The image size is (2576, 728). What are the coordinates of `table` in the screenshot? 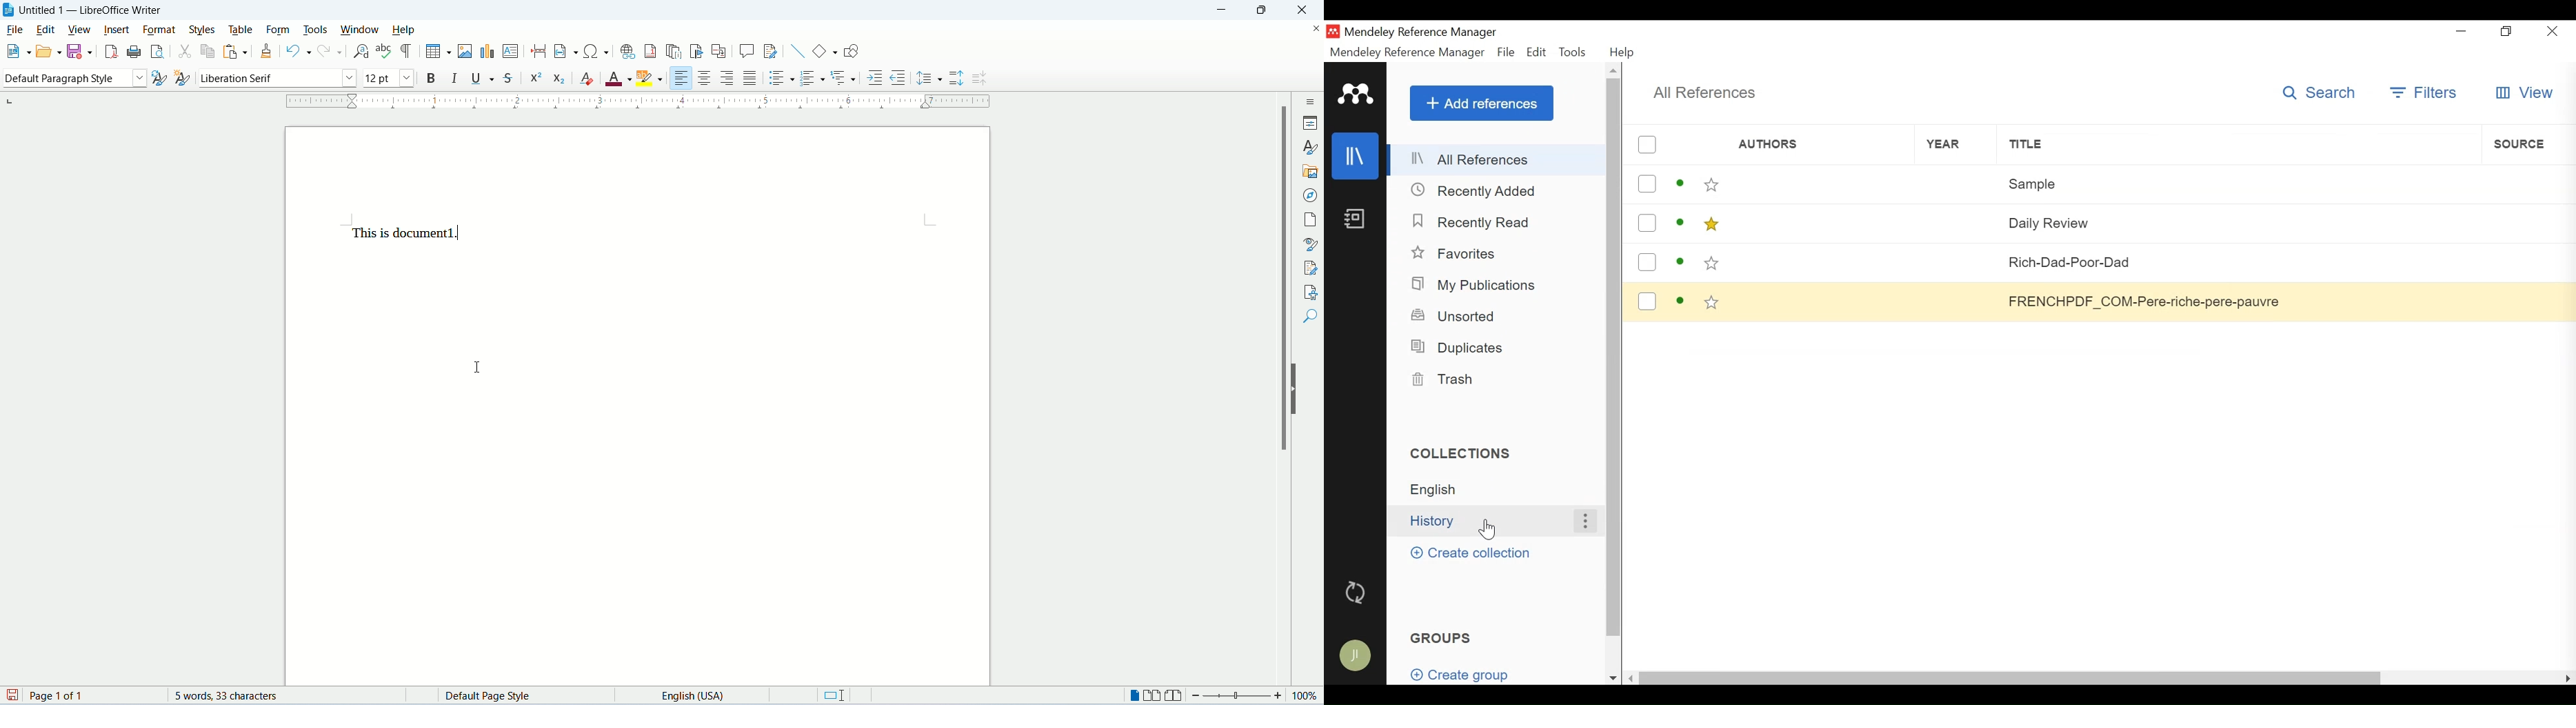 It's located at (243, 30).